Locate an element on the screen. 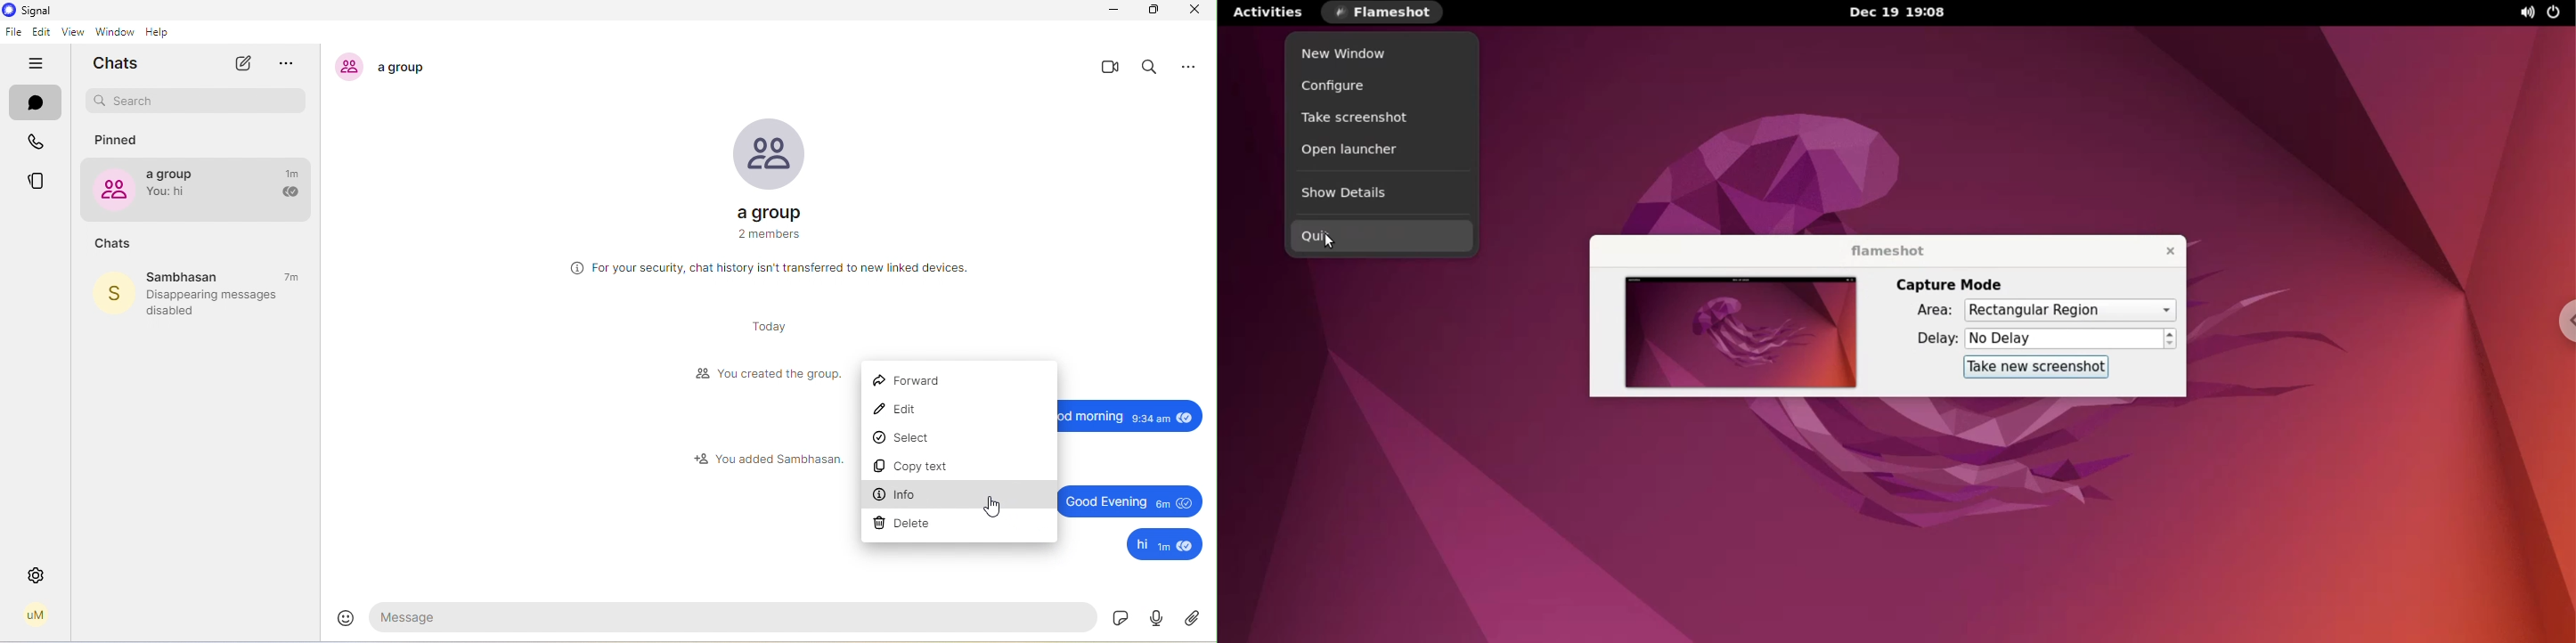  delete is located at coordinates (905, 524).